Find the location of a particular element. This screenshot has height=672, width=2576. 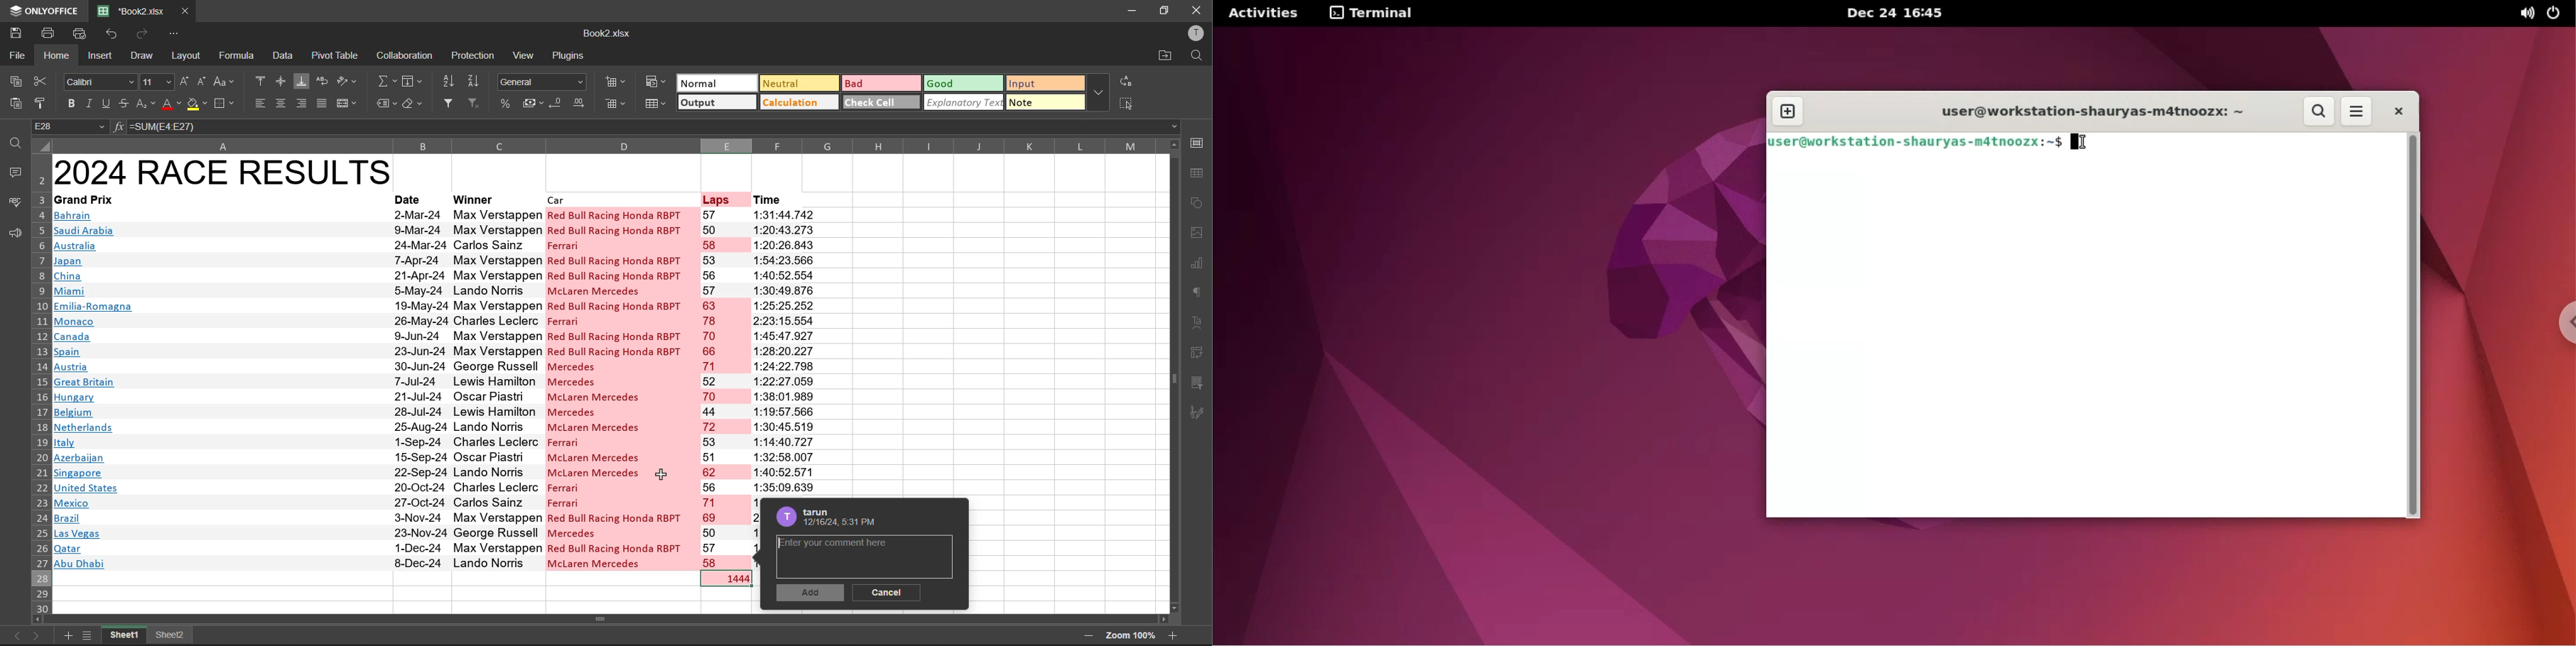

input is located at coordinates (1043, 84).